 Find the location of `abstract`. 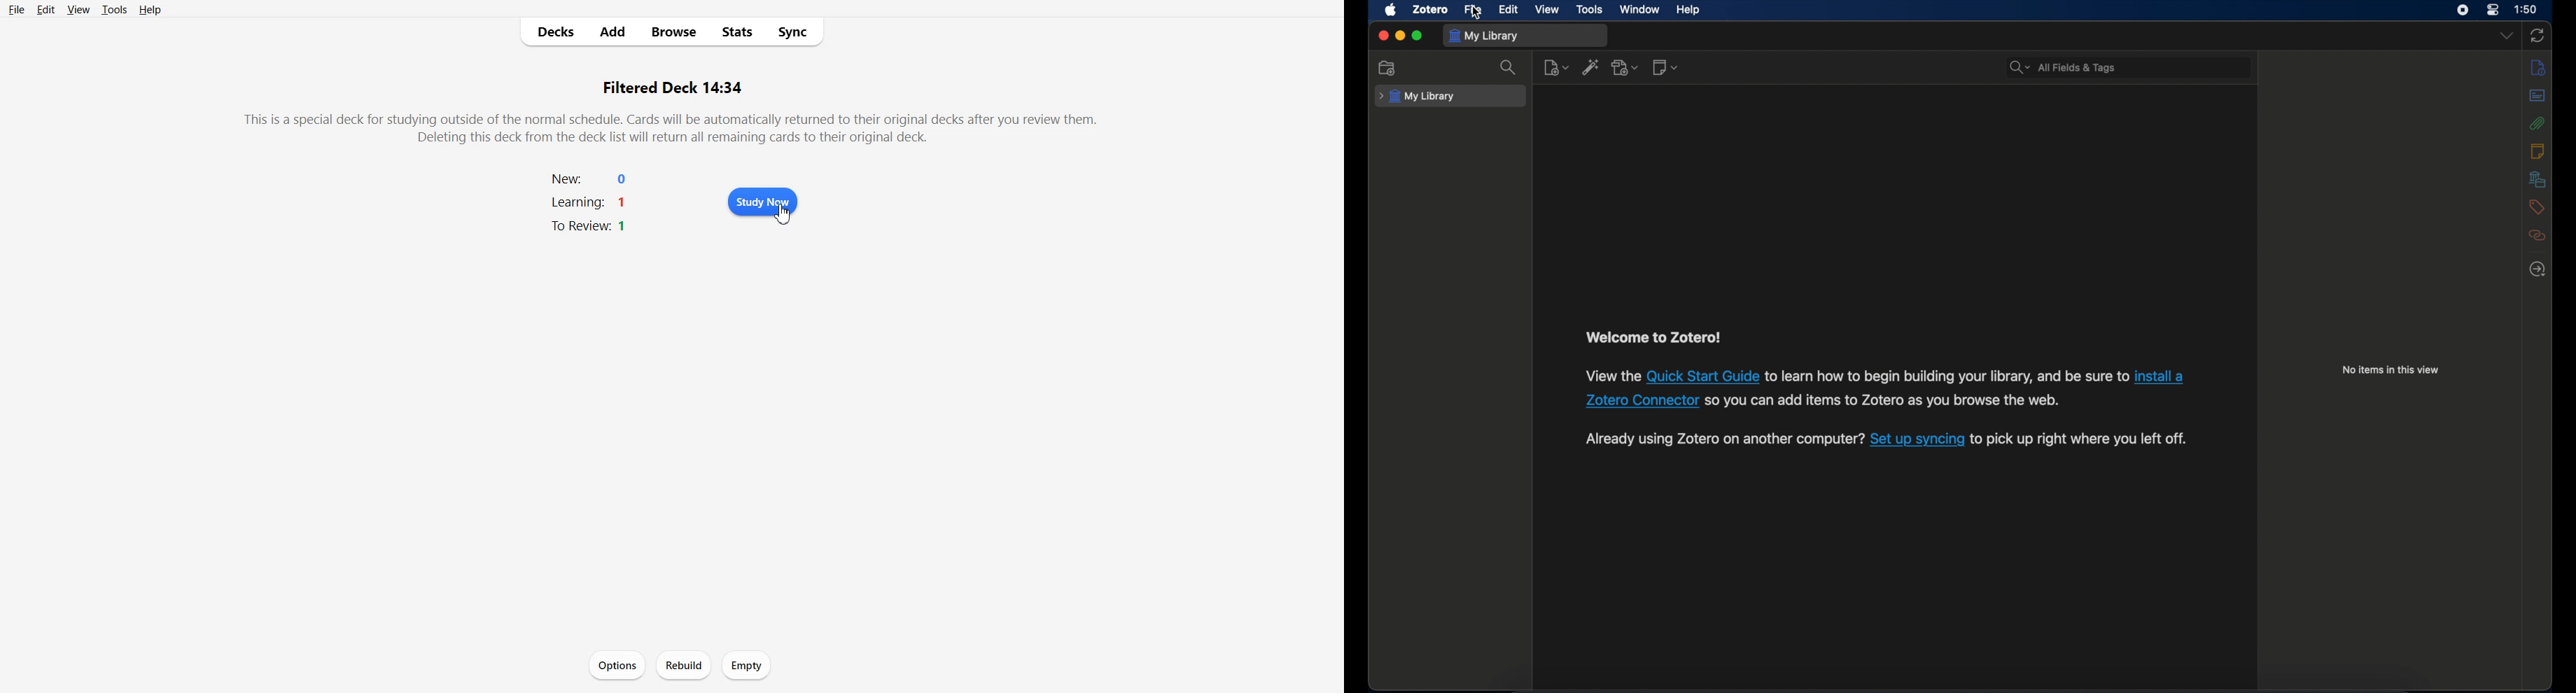

abstract is located at coordinates (2538, 95).